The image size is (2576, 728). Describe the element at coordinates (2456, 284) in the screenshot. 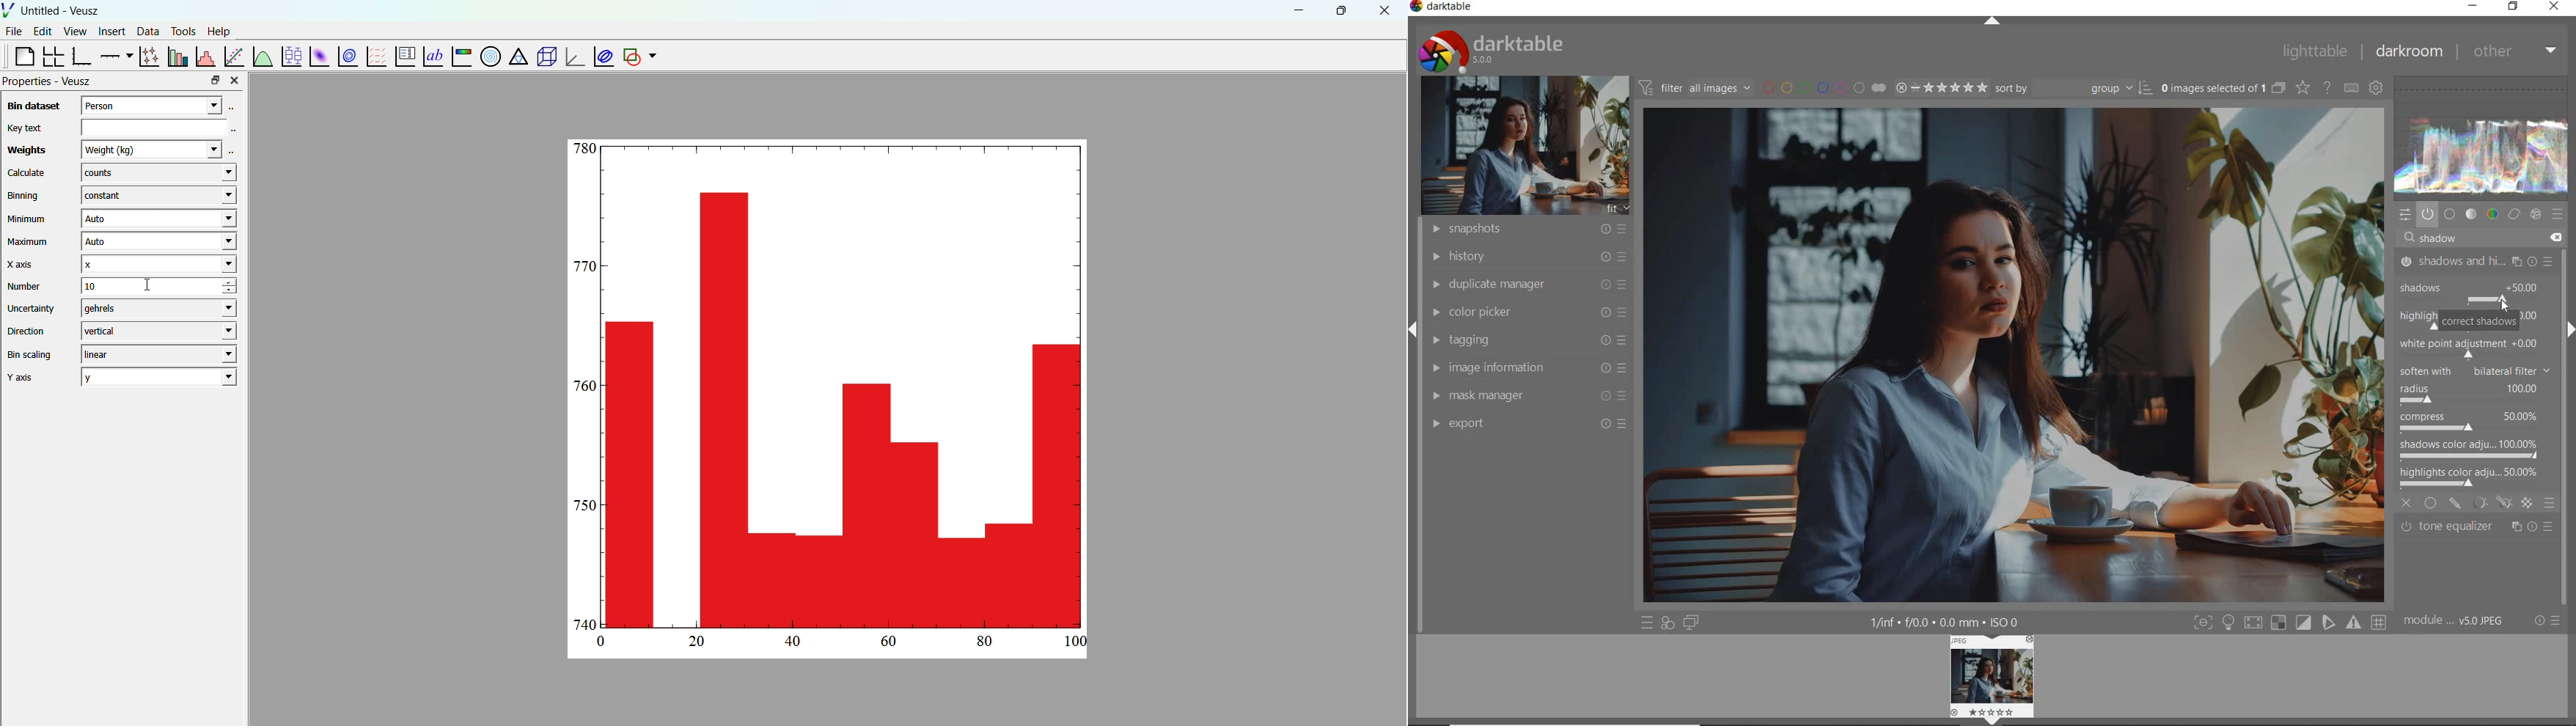

I see `shadows` at that location.